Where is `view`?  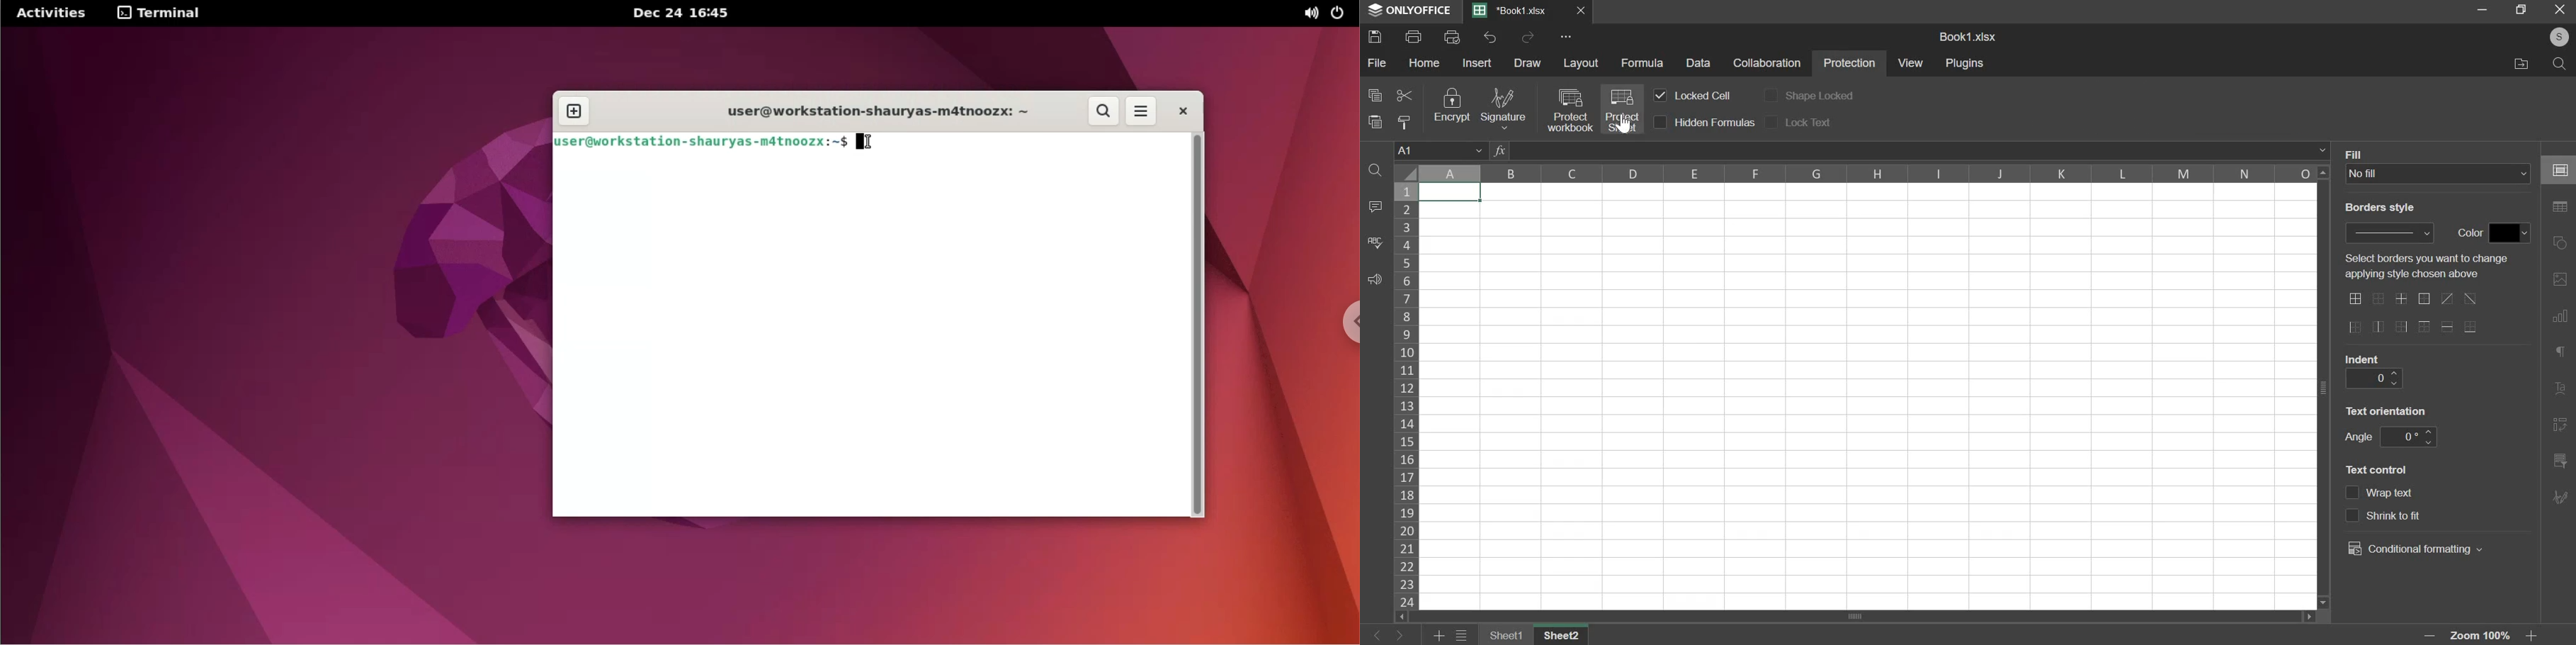
view is located at coordinates (1911, 62).